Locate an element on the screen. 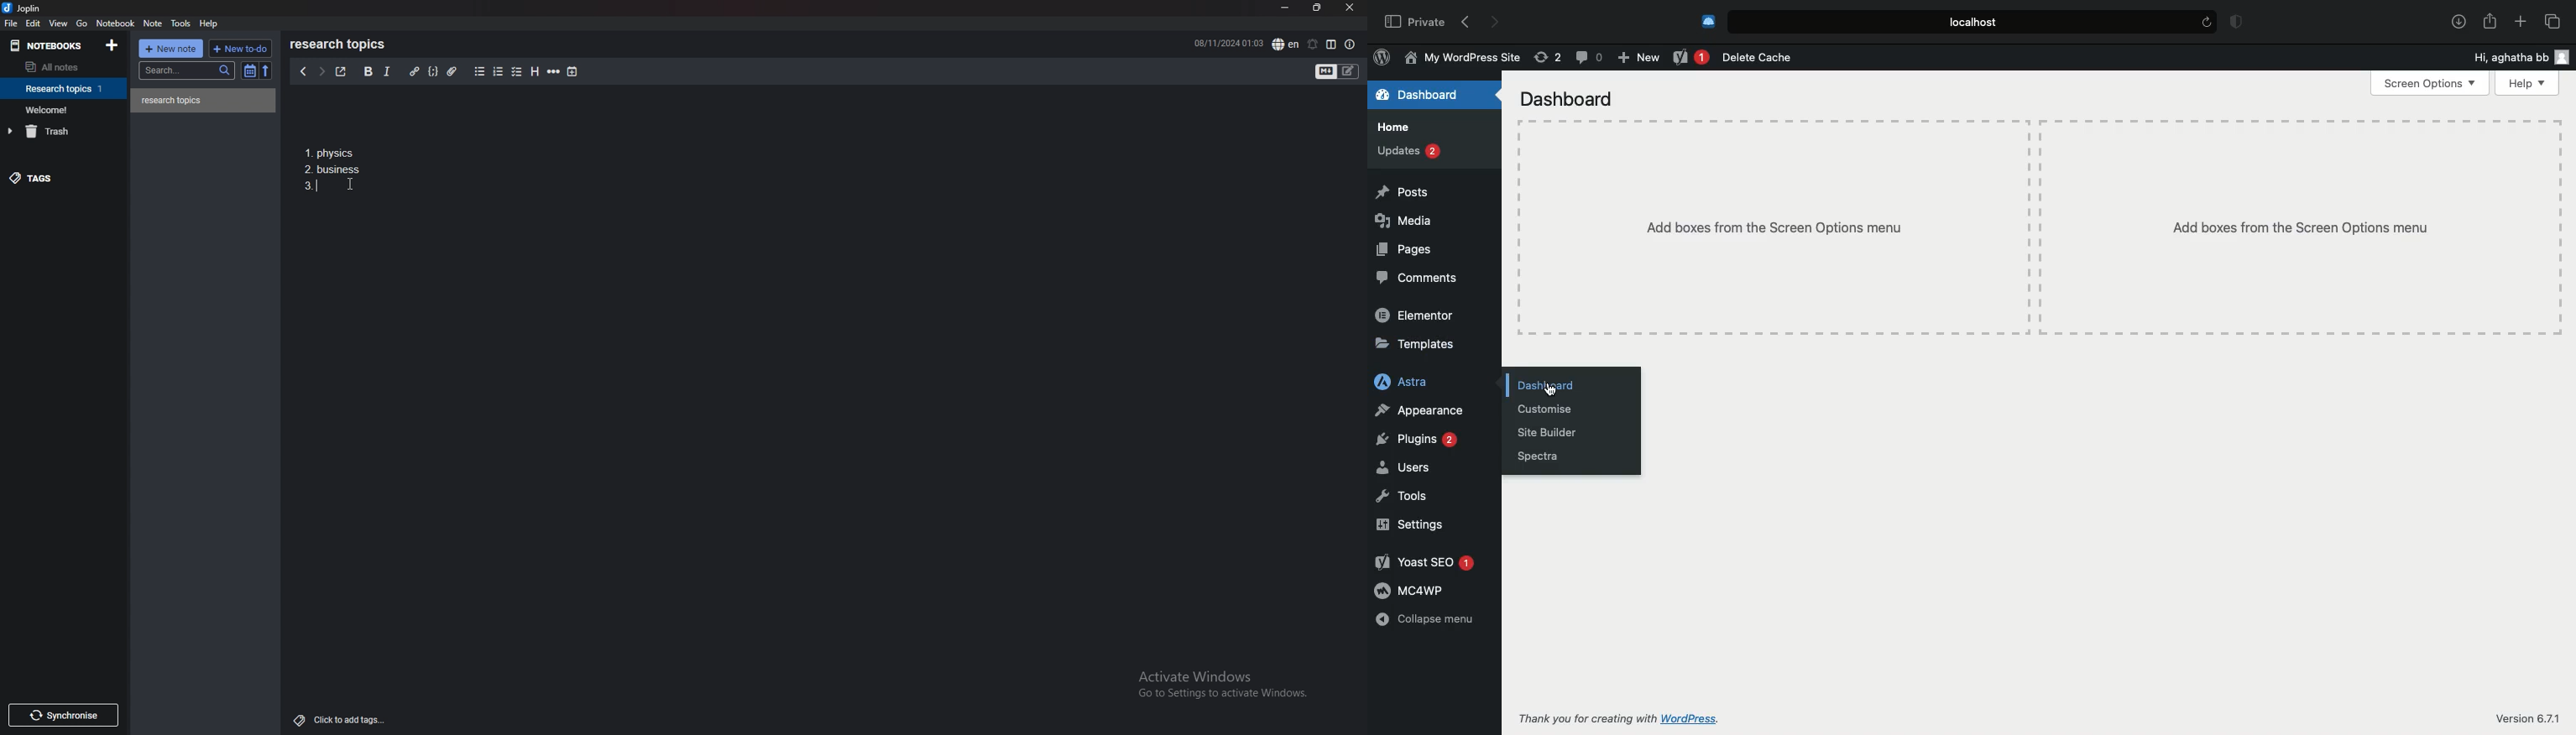 The height and width of the screenshot is (756, 2576). horizontal rule is located at coordinates (555, 72).